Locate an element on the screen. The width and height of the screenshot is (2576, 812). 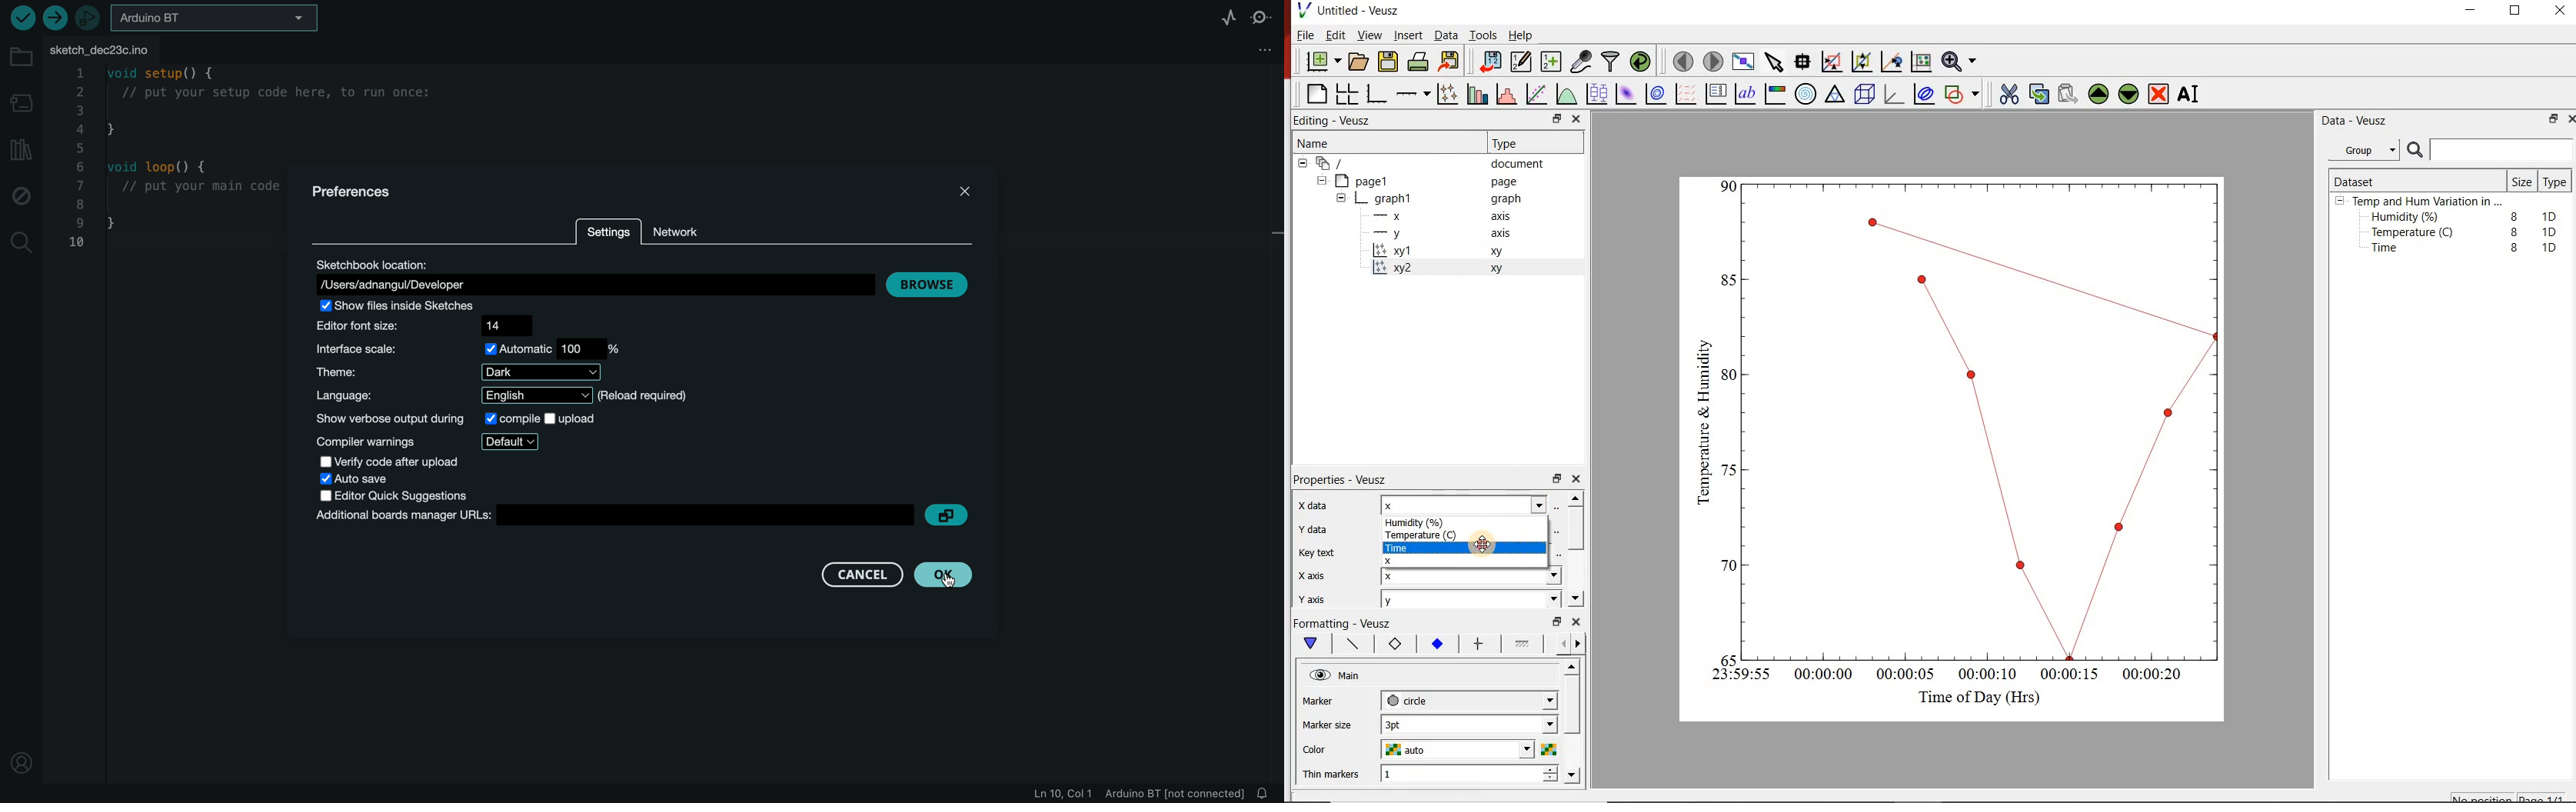
1 is located at coordinates (1729, 185).